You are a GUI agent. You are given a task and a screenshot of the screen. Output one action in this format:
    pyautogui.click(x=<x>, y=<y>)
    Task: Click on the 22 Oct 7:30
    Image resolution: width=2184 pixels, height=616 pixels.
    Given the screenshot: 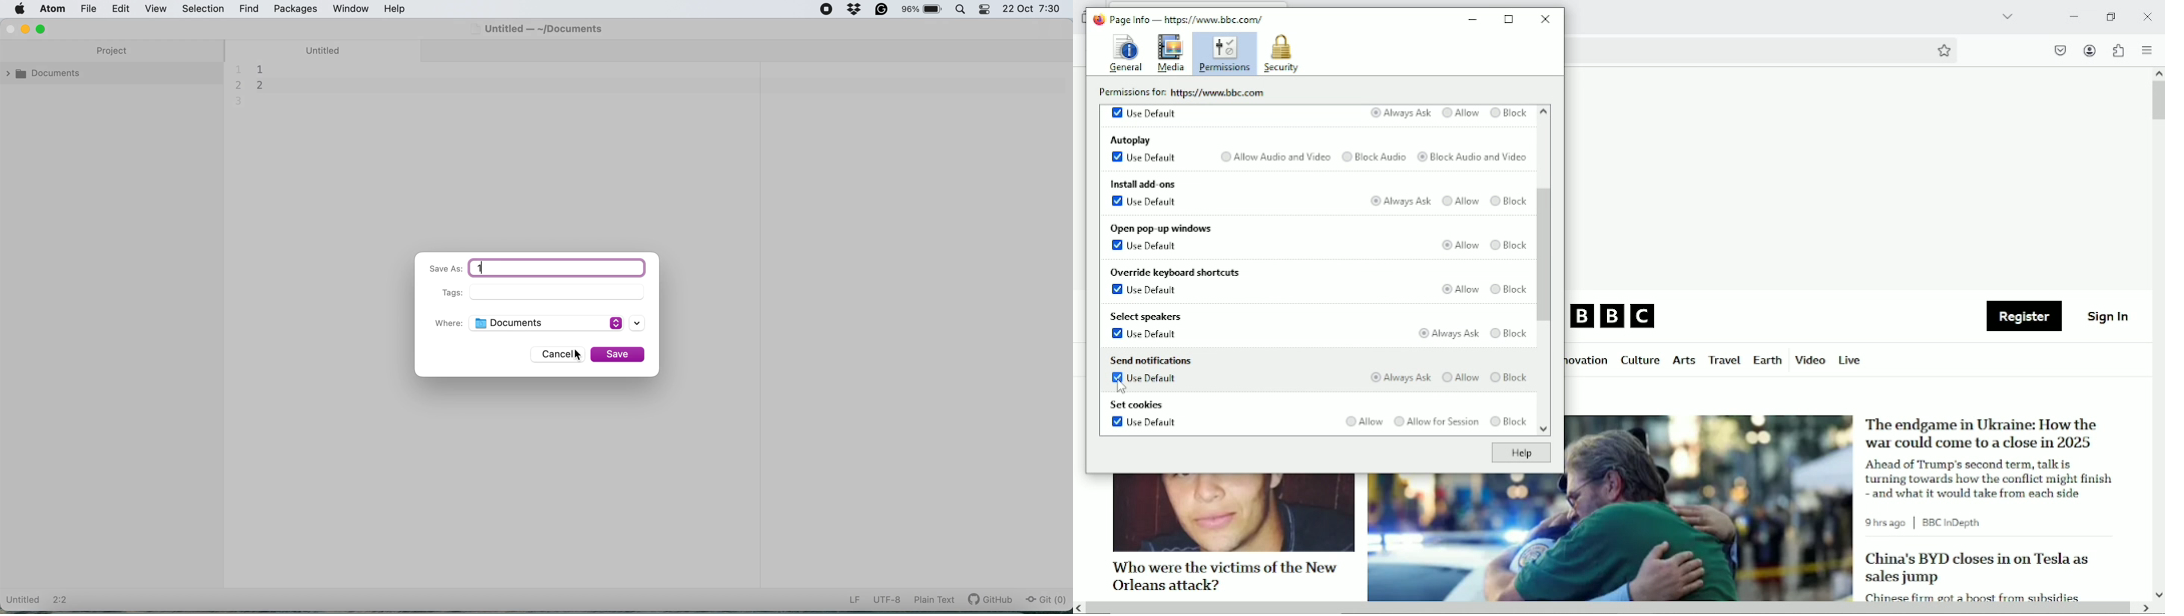 What is the action you would take?
    pyautogui.click(x=1032, y=9)
    